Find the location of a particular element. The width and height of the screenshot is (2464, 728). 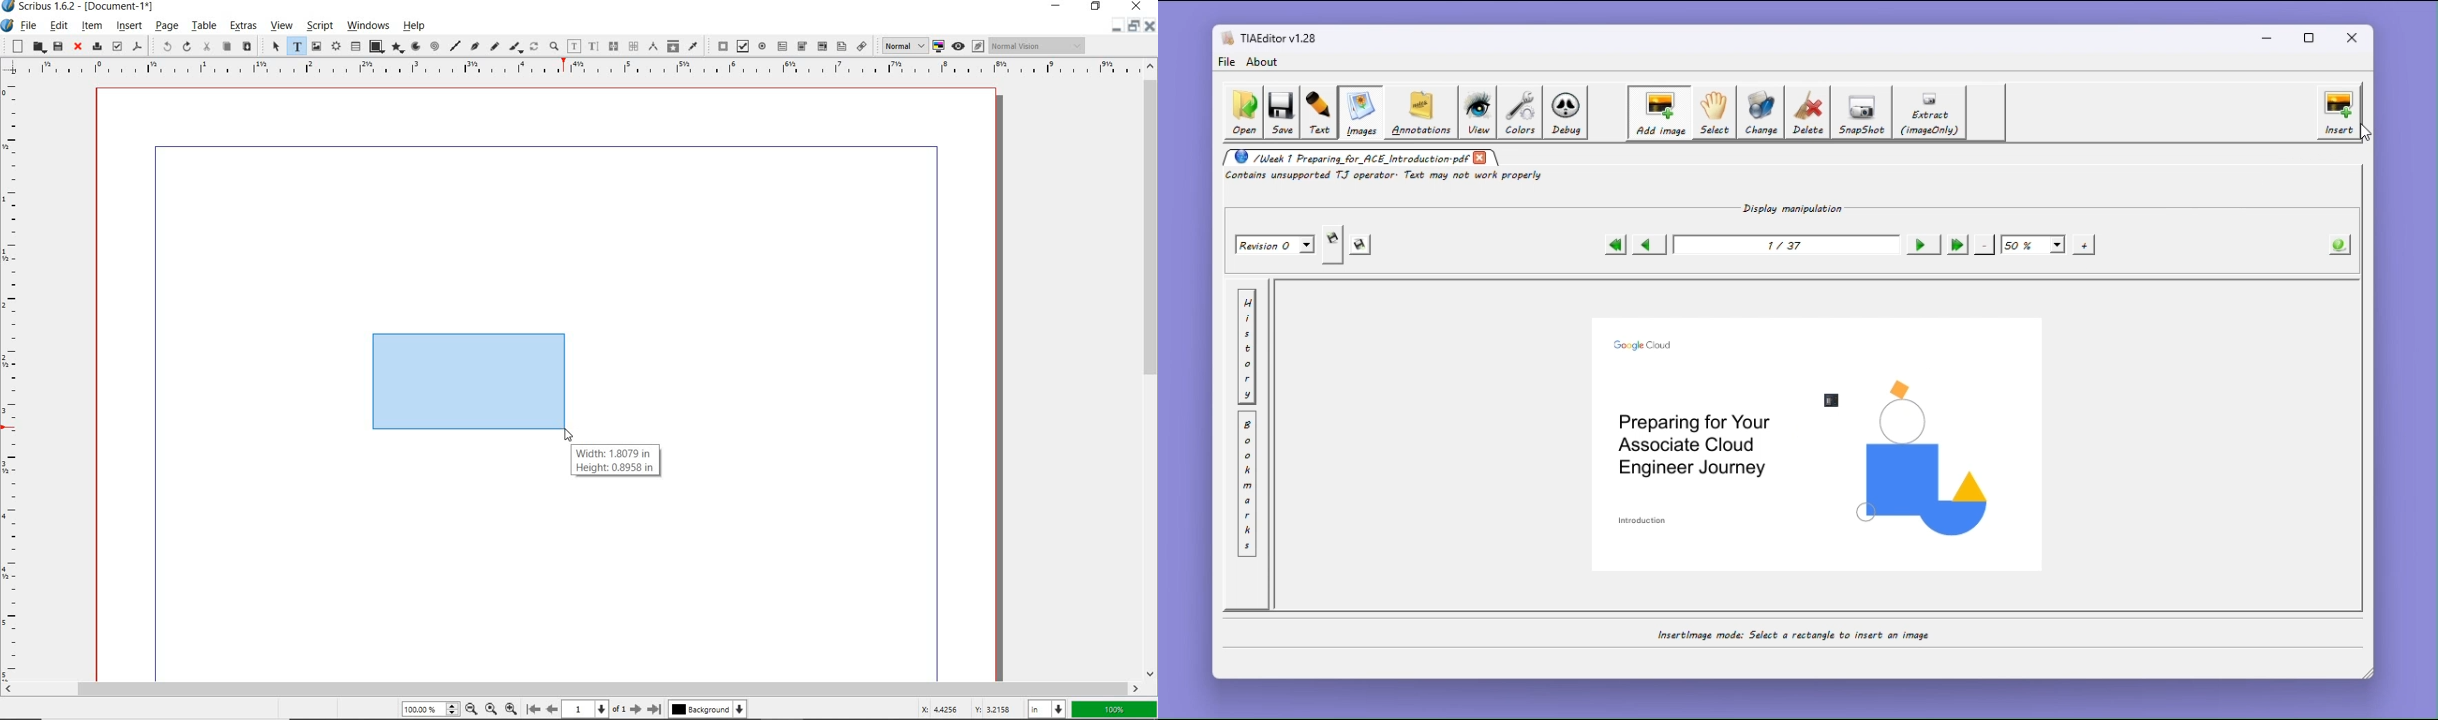

save as pdf is located at coordinates (137, 46).